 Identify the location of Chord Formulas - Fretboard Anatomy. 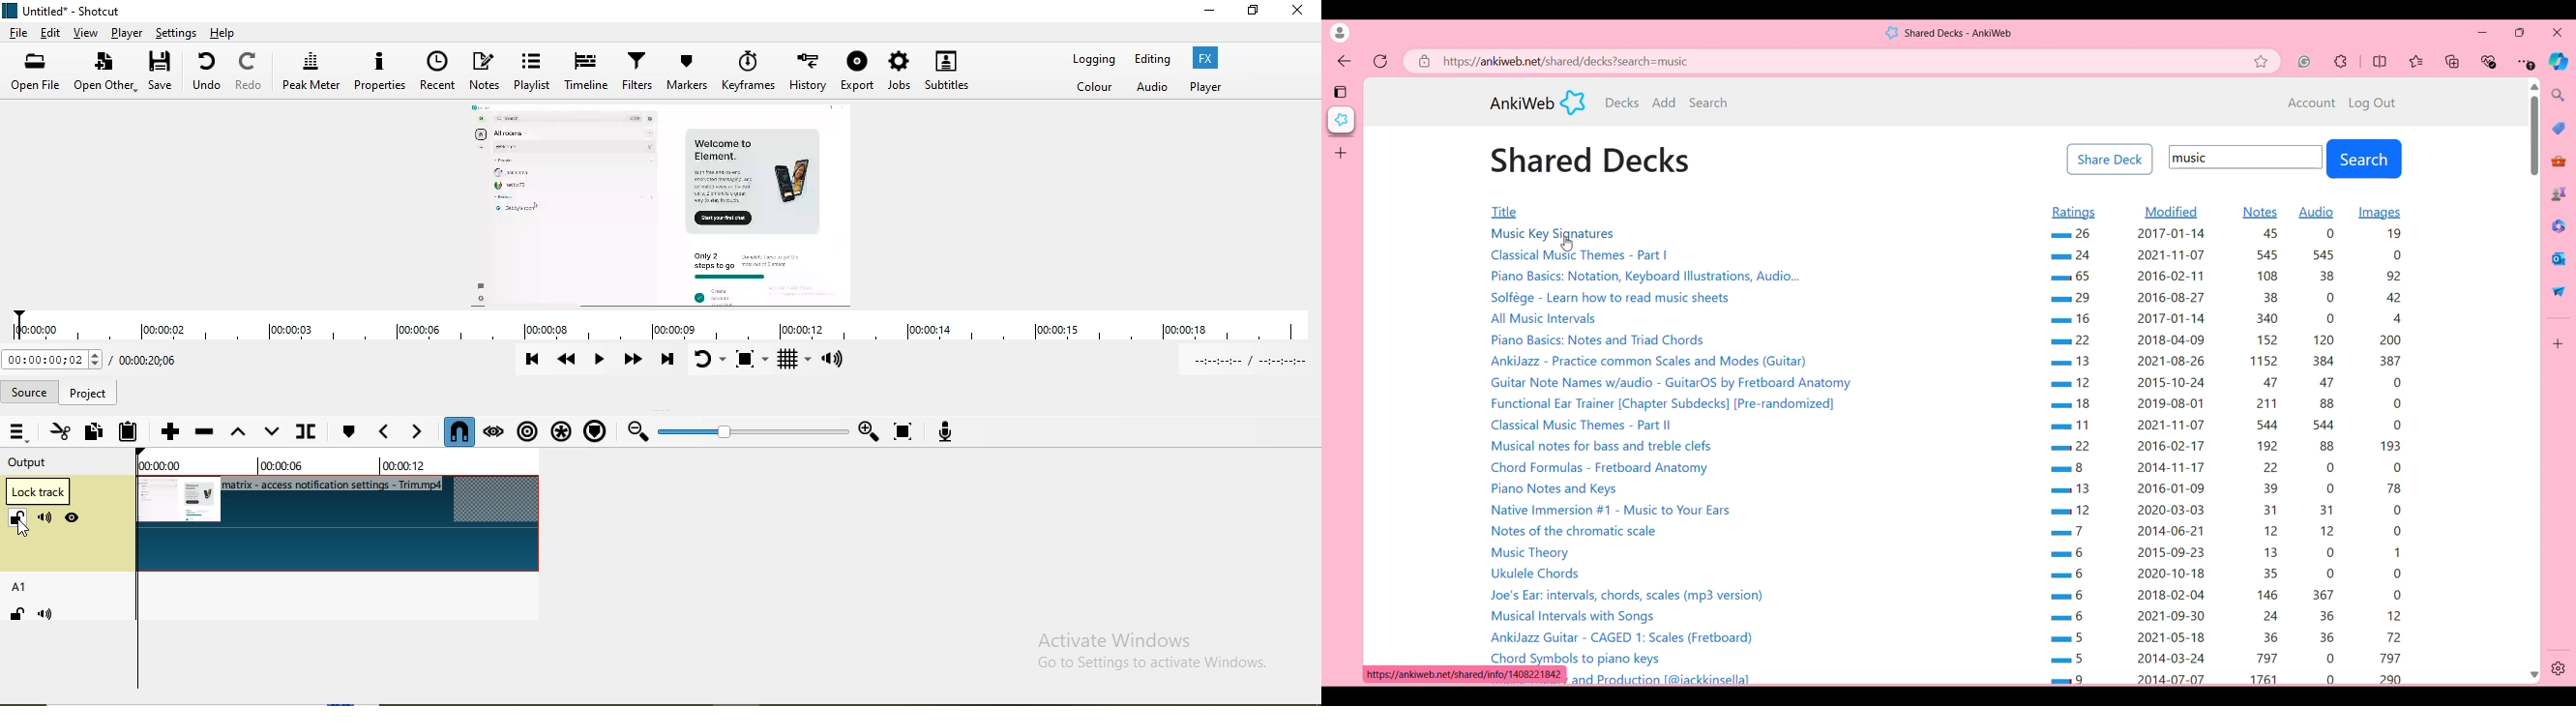
(1600, 467).